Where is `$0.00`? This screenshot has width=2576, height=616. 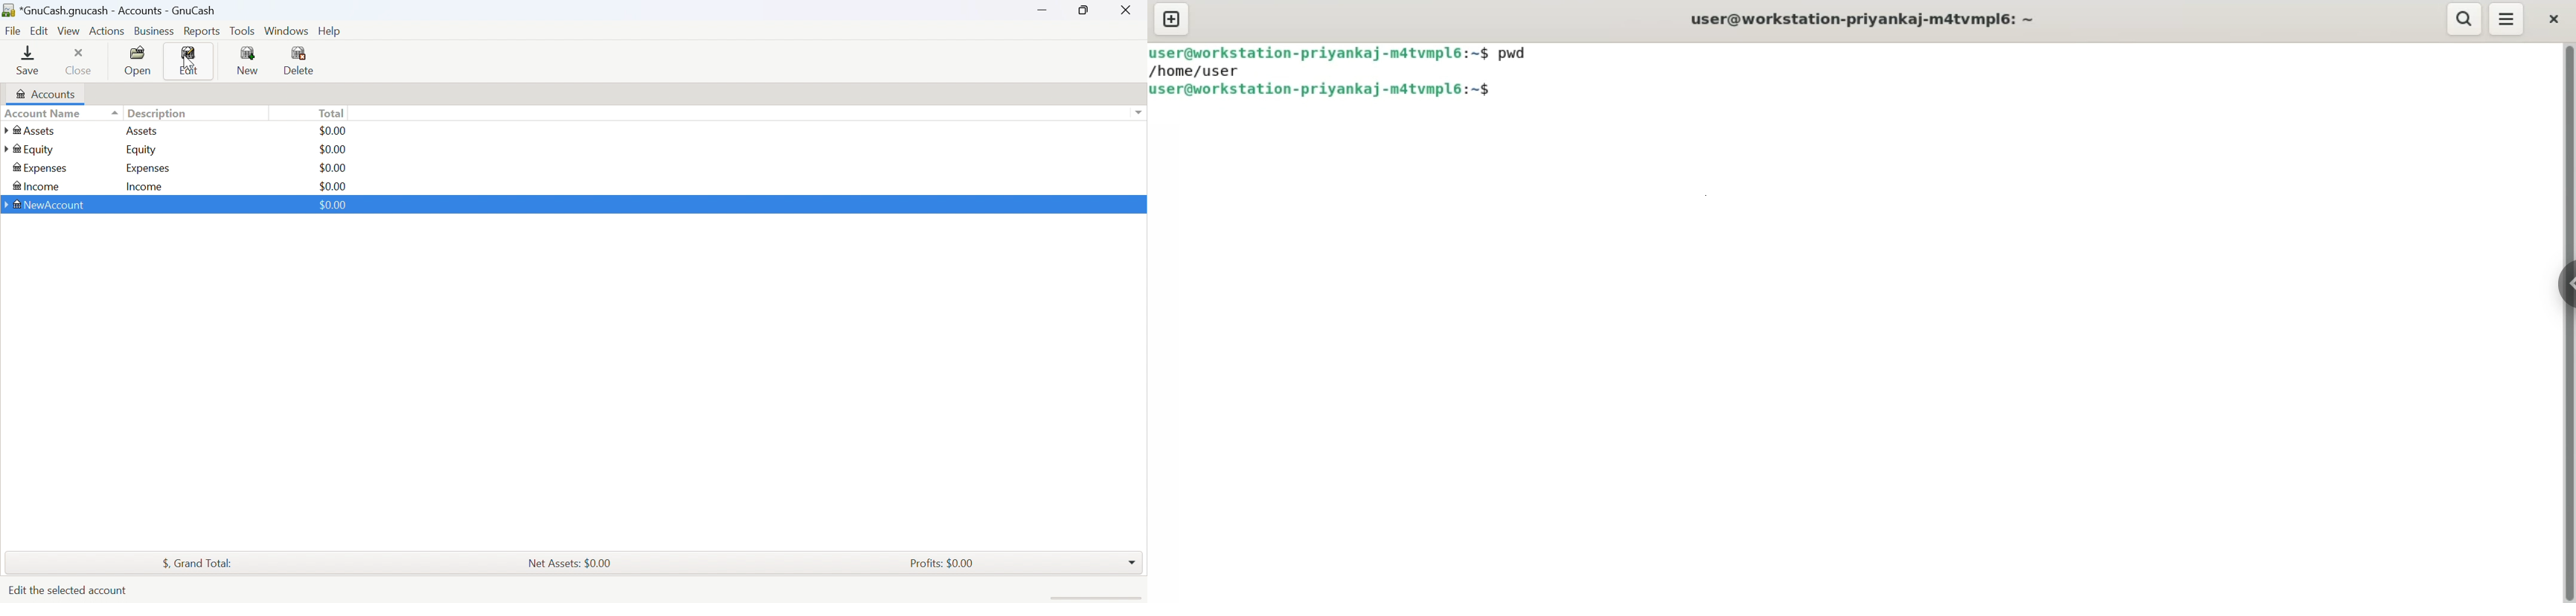 $0.00 is located at coordinates (332, 150).